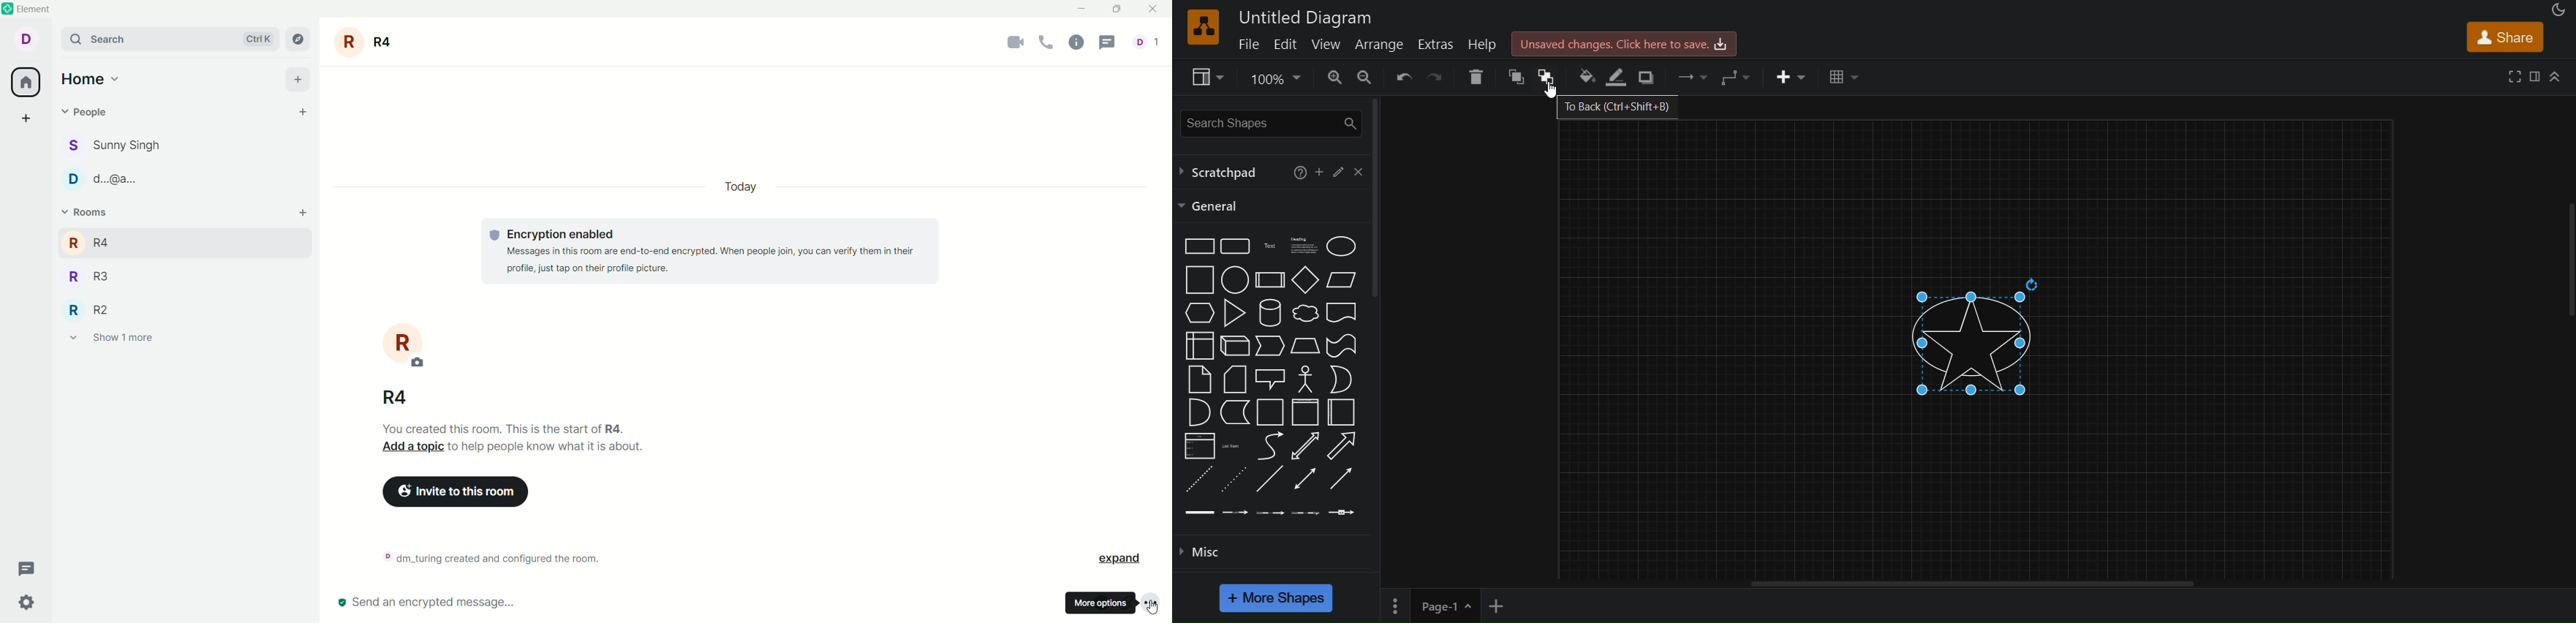  Describe the element at coordinates (1112, 43) in the screenshot. I see `threads` at that location.